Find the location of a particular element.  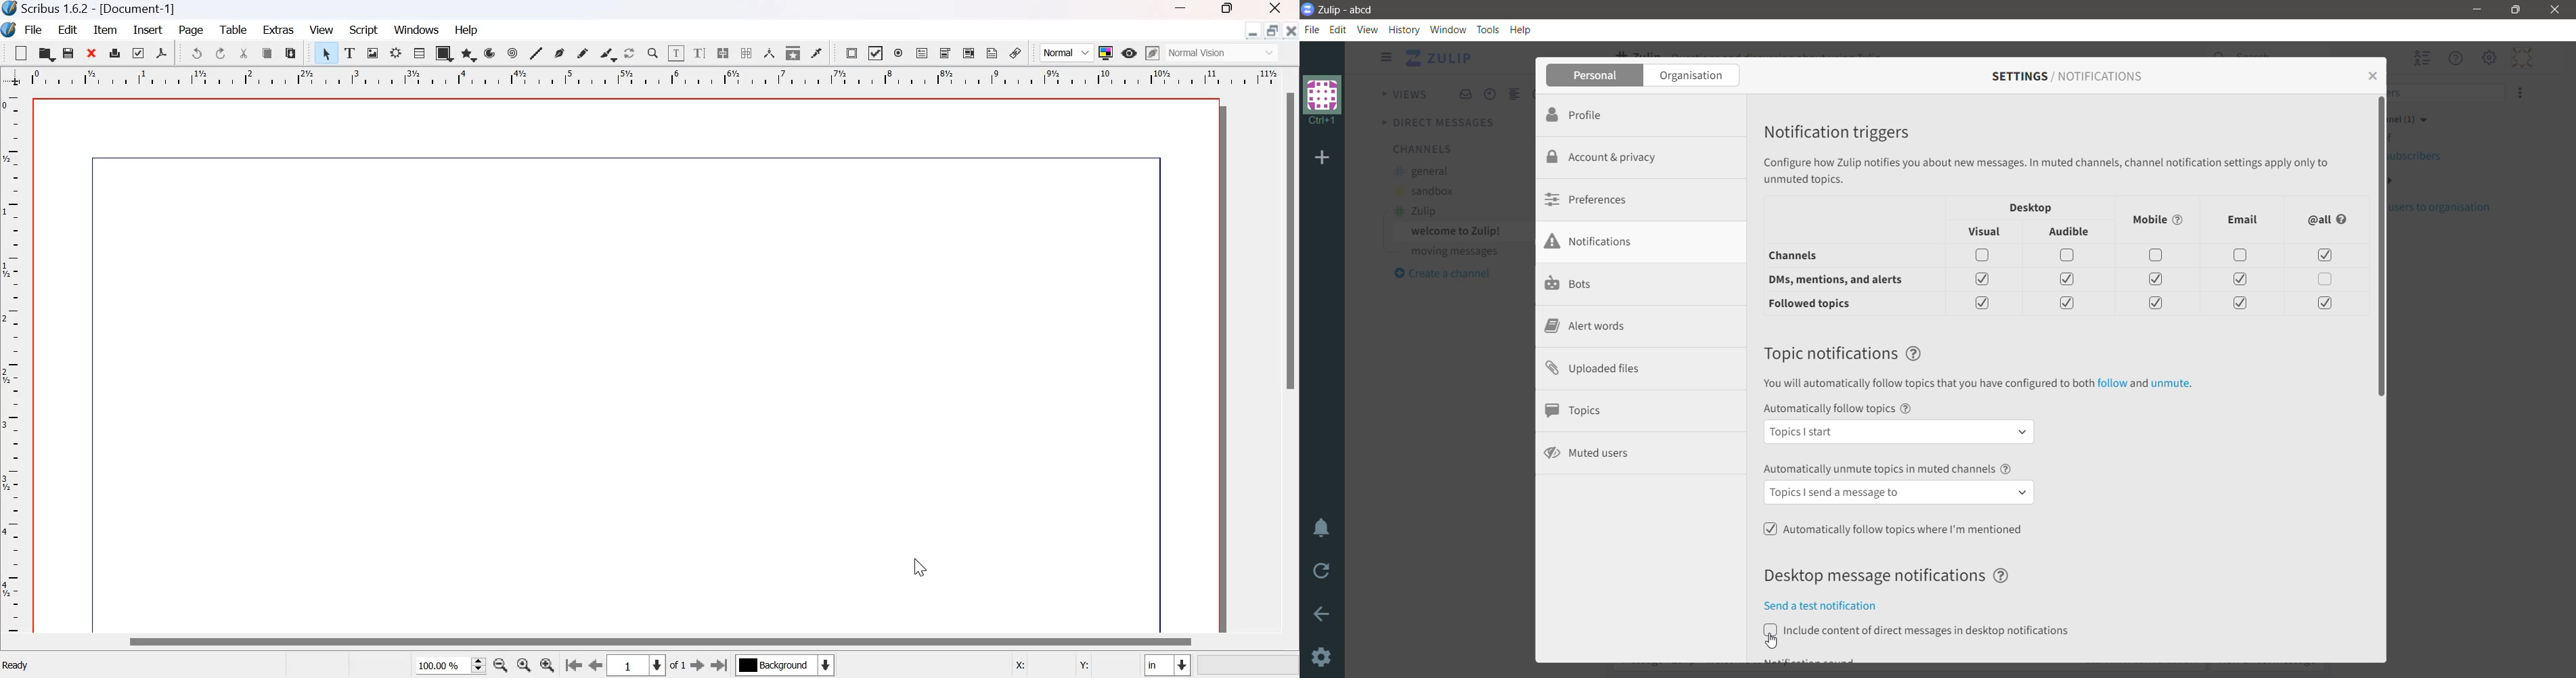

Edit is located at coordinates (1340, 30).